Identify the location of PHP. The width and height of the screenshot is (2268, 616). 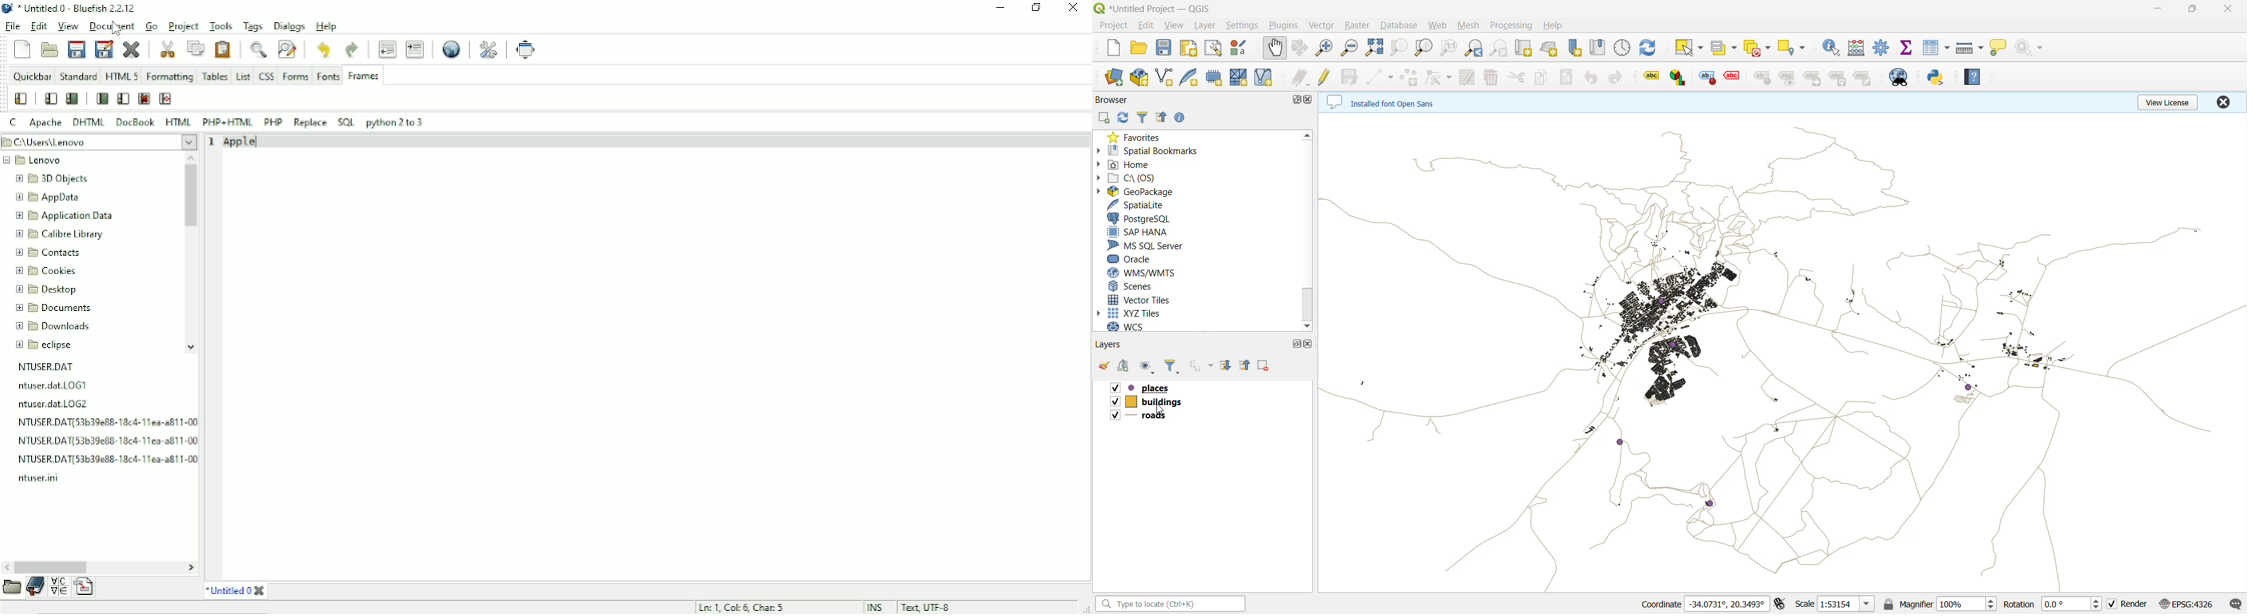
(272, 121).